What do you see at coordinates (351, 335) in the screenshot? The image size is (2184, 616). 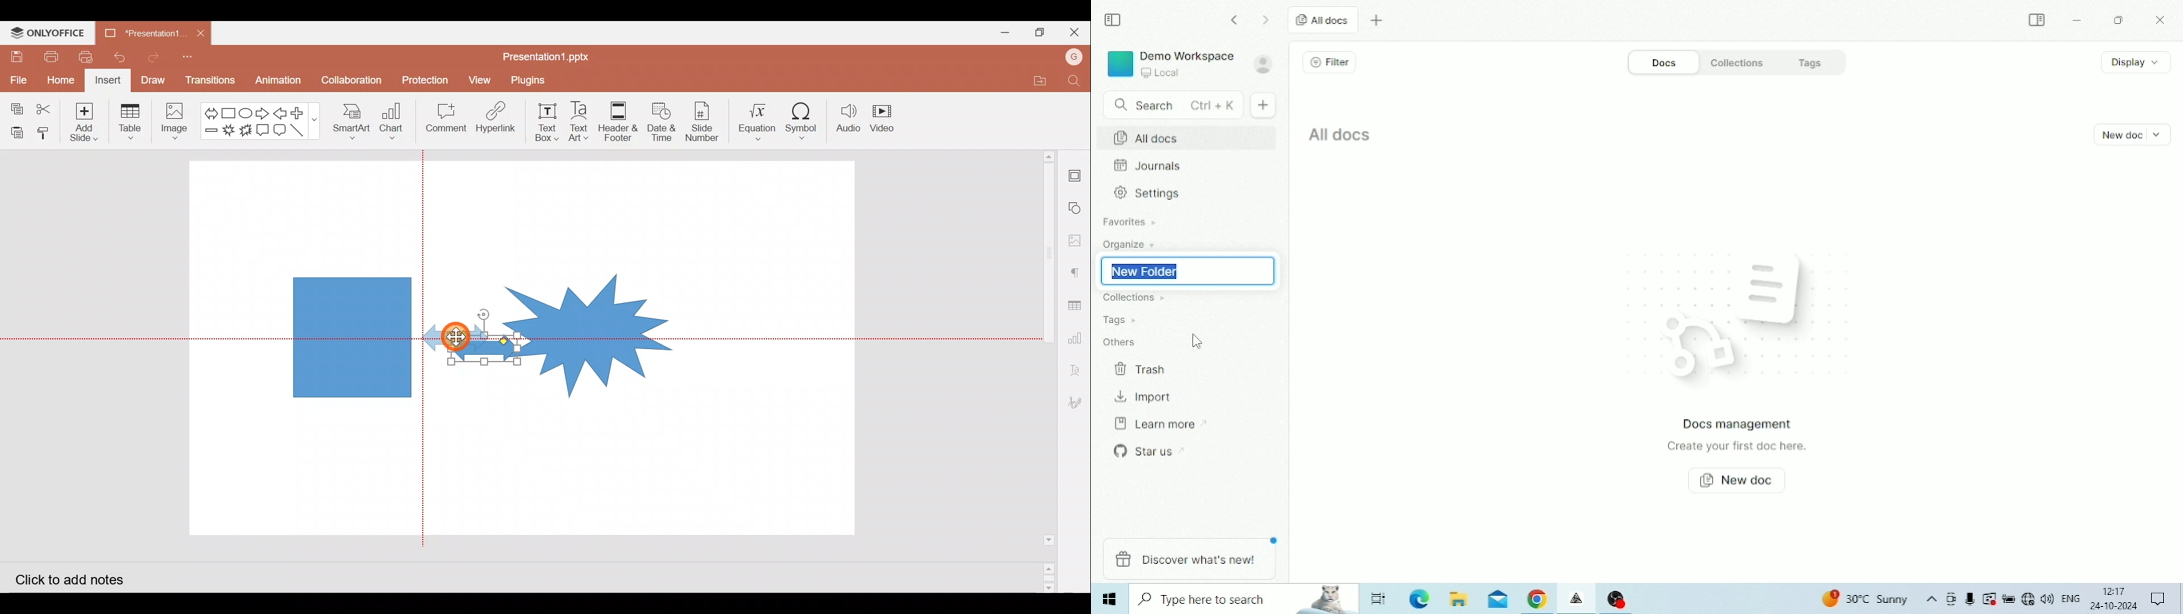 I see `Rectangle shape` at bounding box center [351, 335].